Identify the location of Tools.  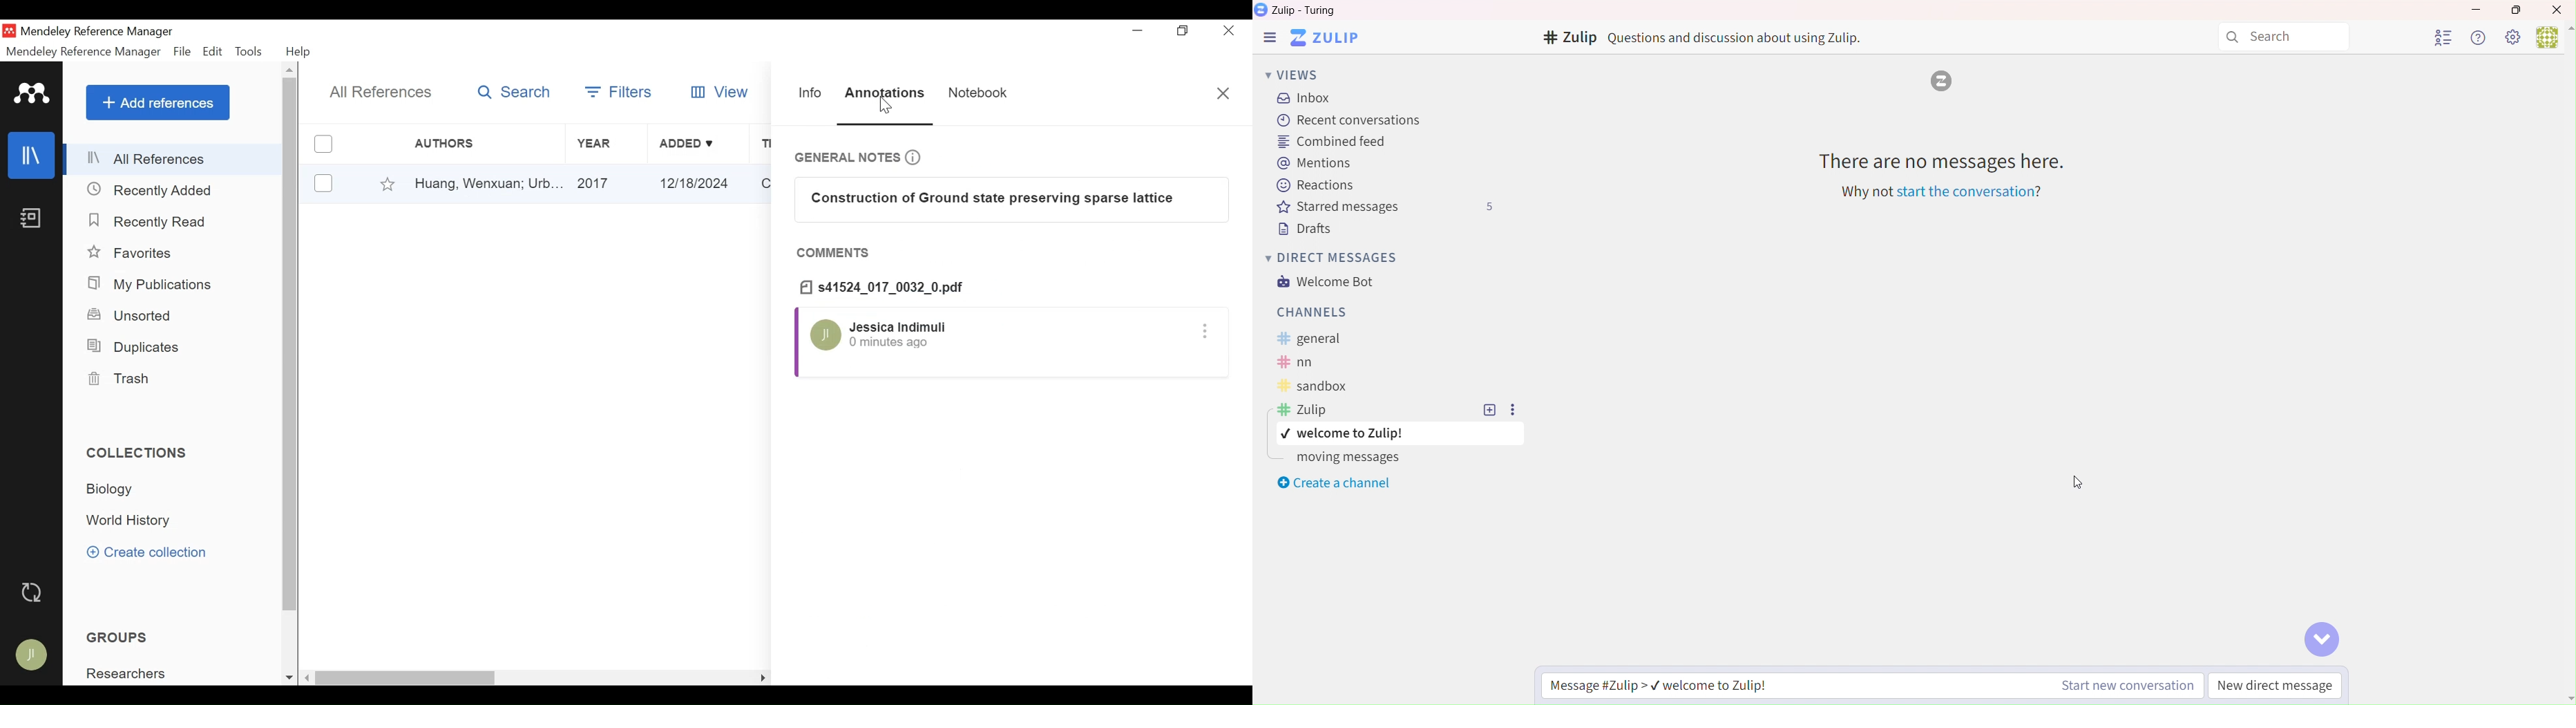
(251, 52).